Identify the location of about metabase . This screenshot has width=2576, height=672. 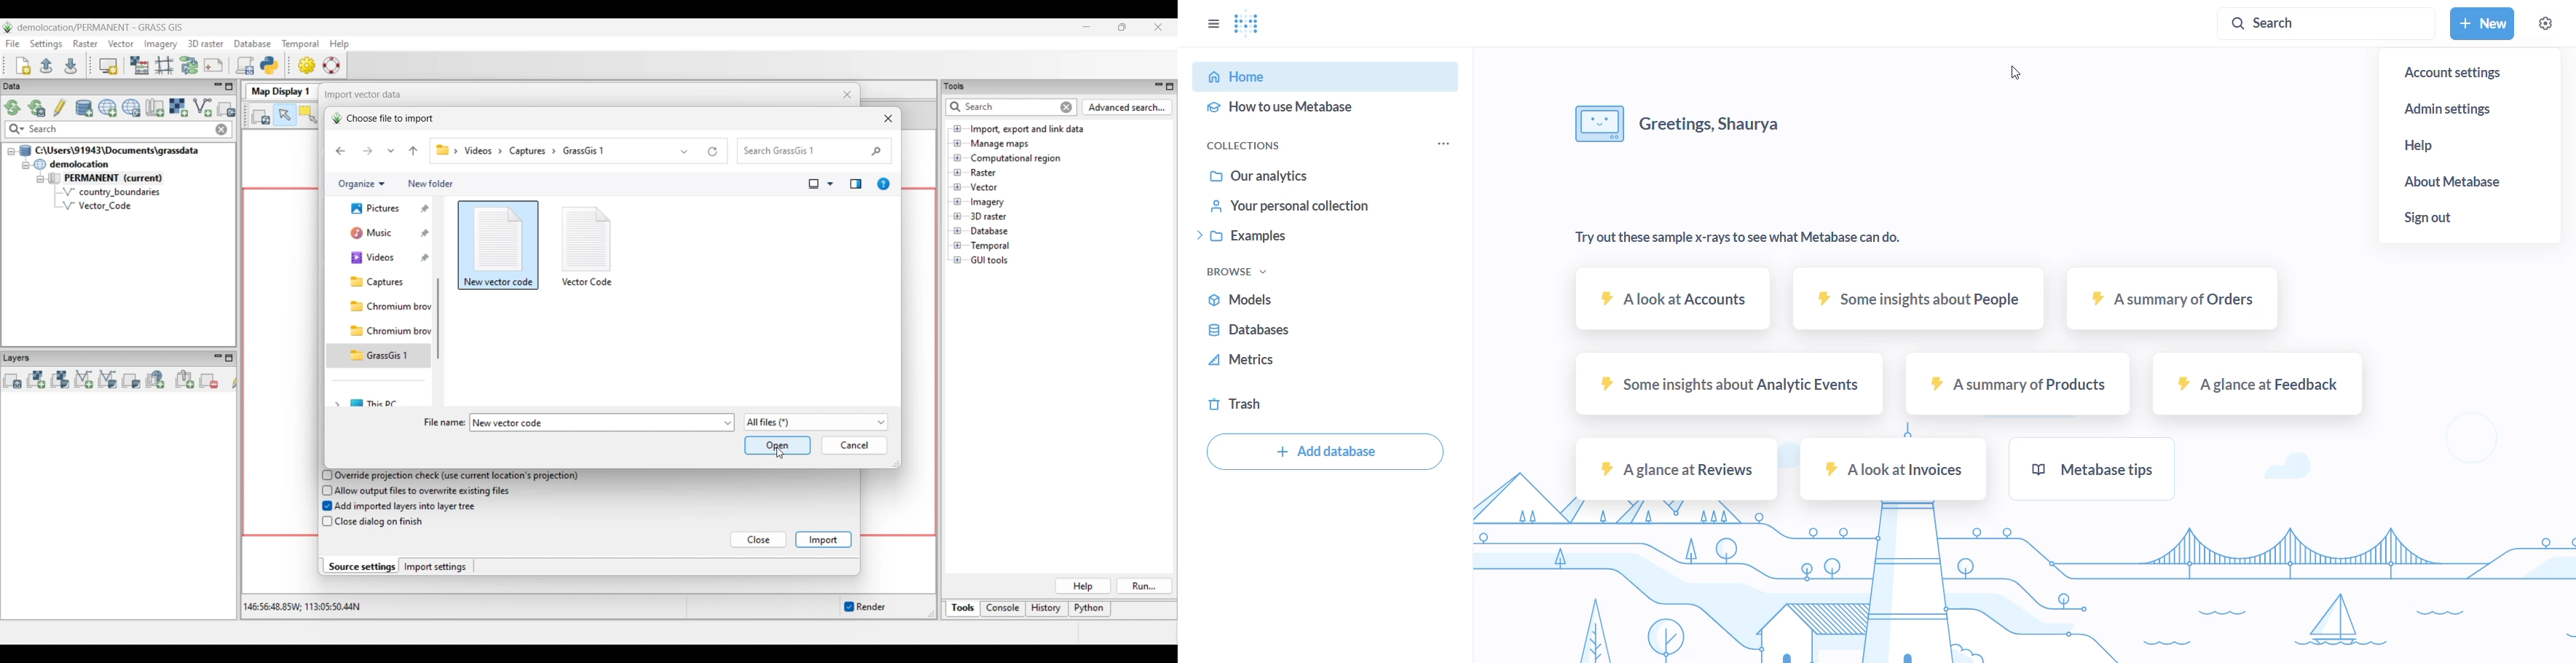
(2460, 182).